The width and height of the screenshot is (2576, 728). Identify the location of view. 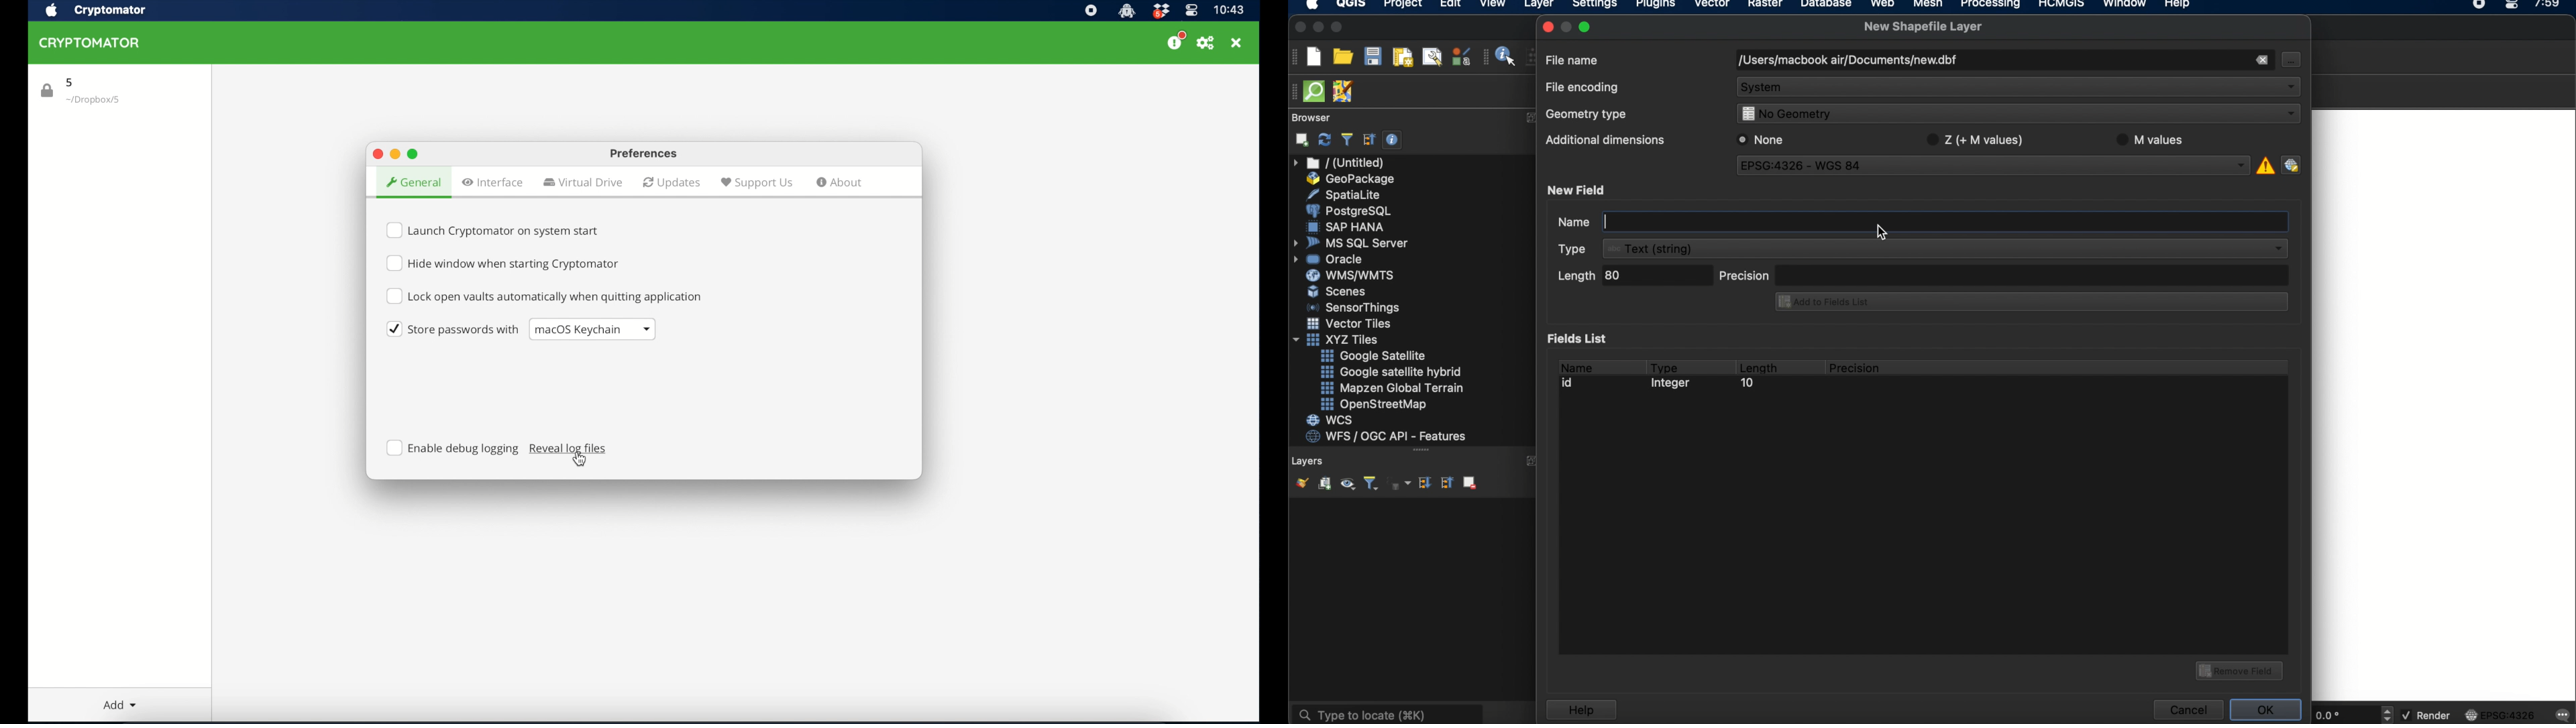
(1493, 5).